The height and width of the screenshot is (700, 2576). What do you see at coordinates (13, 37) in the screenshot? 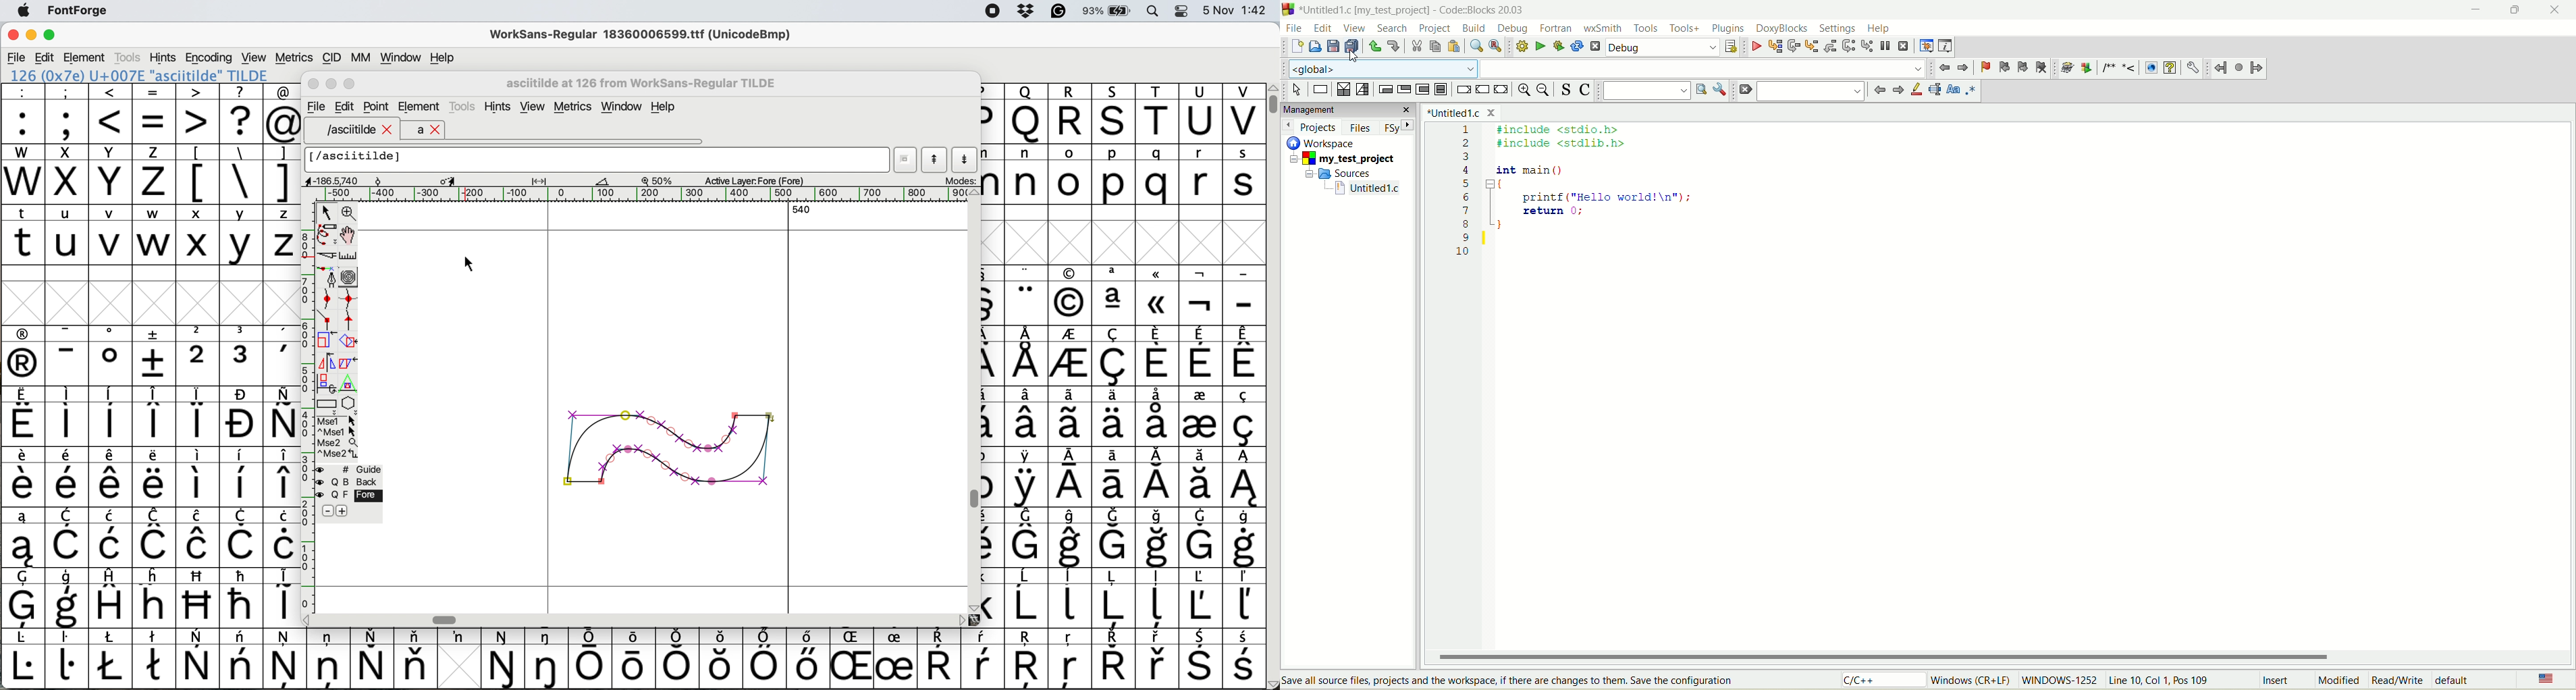
I see `close` at bounding box center [13, 37].